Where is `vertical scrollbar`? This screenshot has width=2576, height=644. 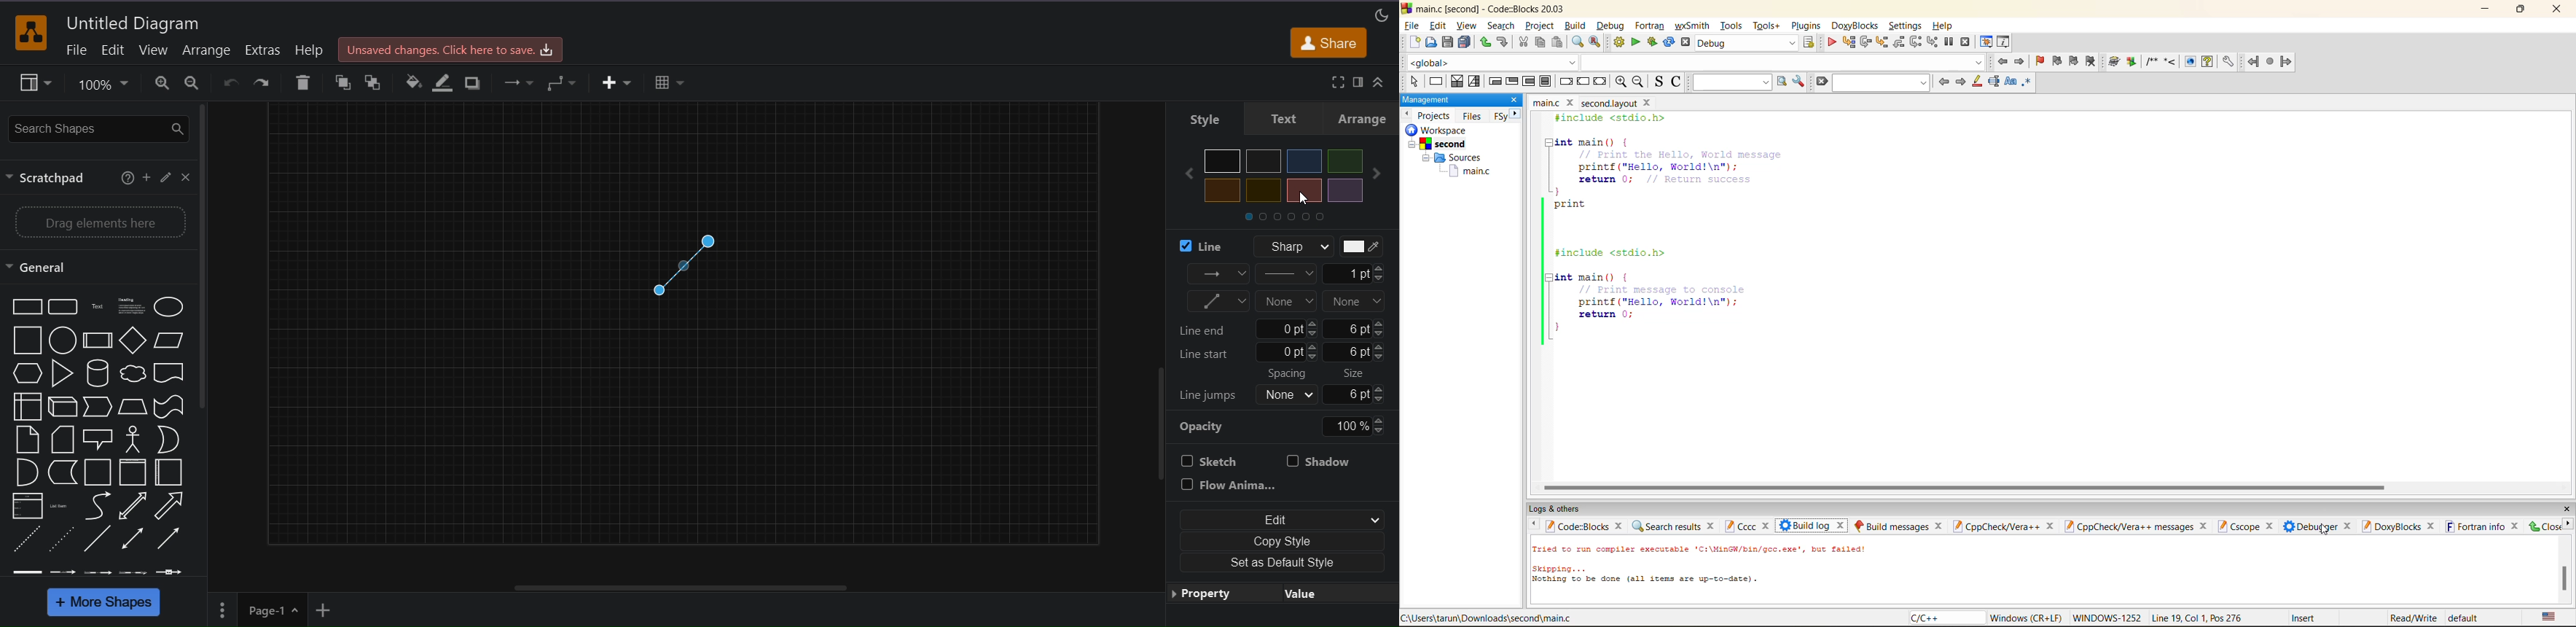
vertical scrollbar is located at coordinates (1154, 432).